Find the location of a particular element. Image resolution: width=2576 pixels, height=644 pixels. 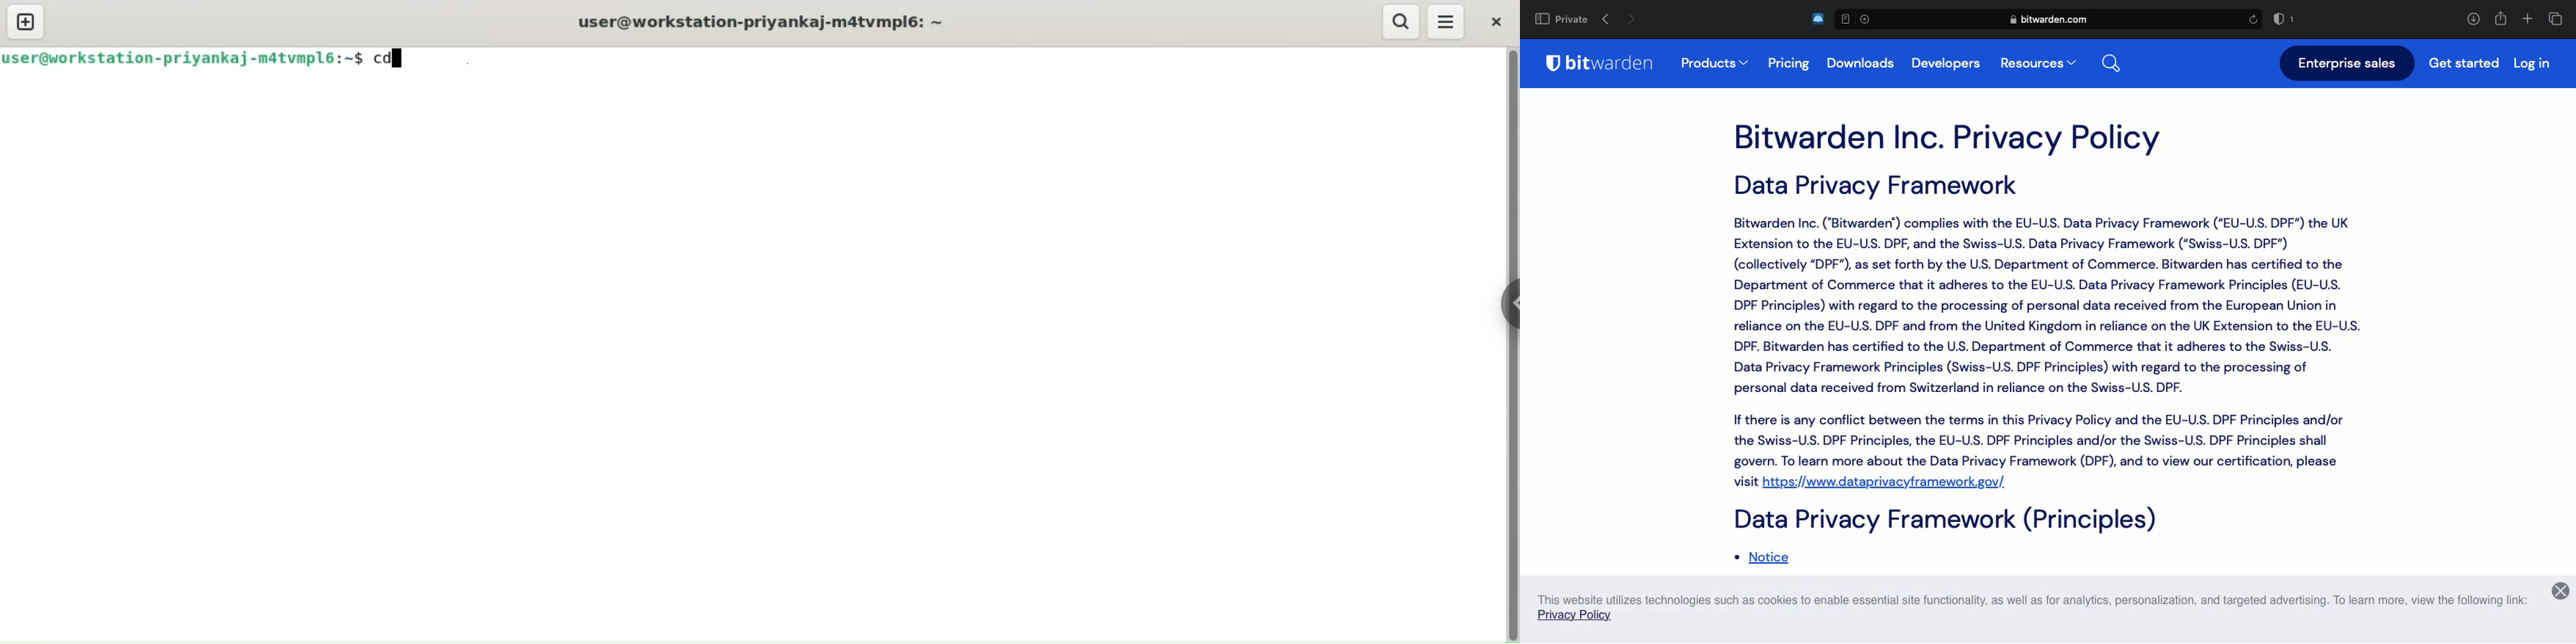

search is located at coordinates (2111, 65).